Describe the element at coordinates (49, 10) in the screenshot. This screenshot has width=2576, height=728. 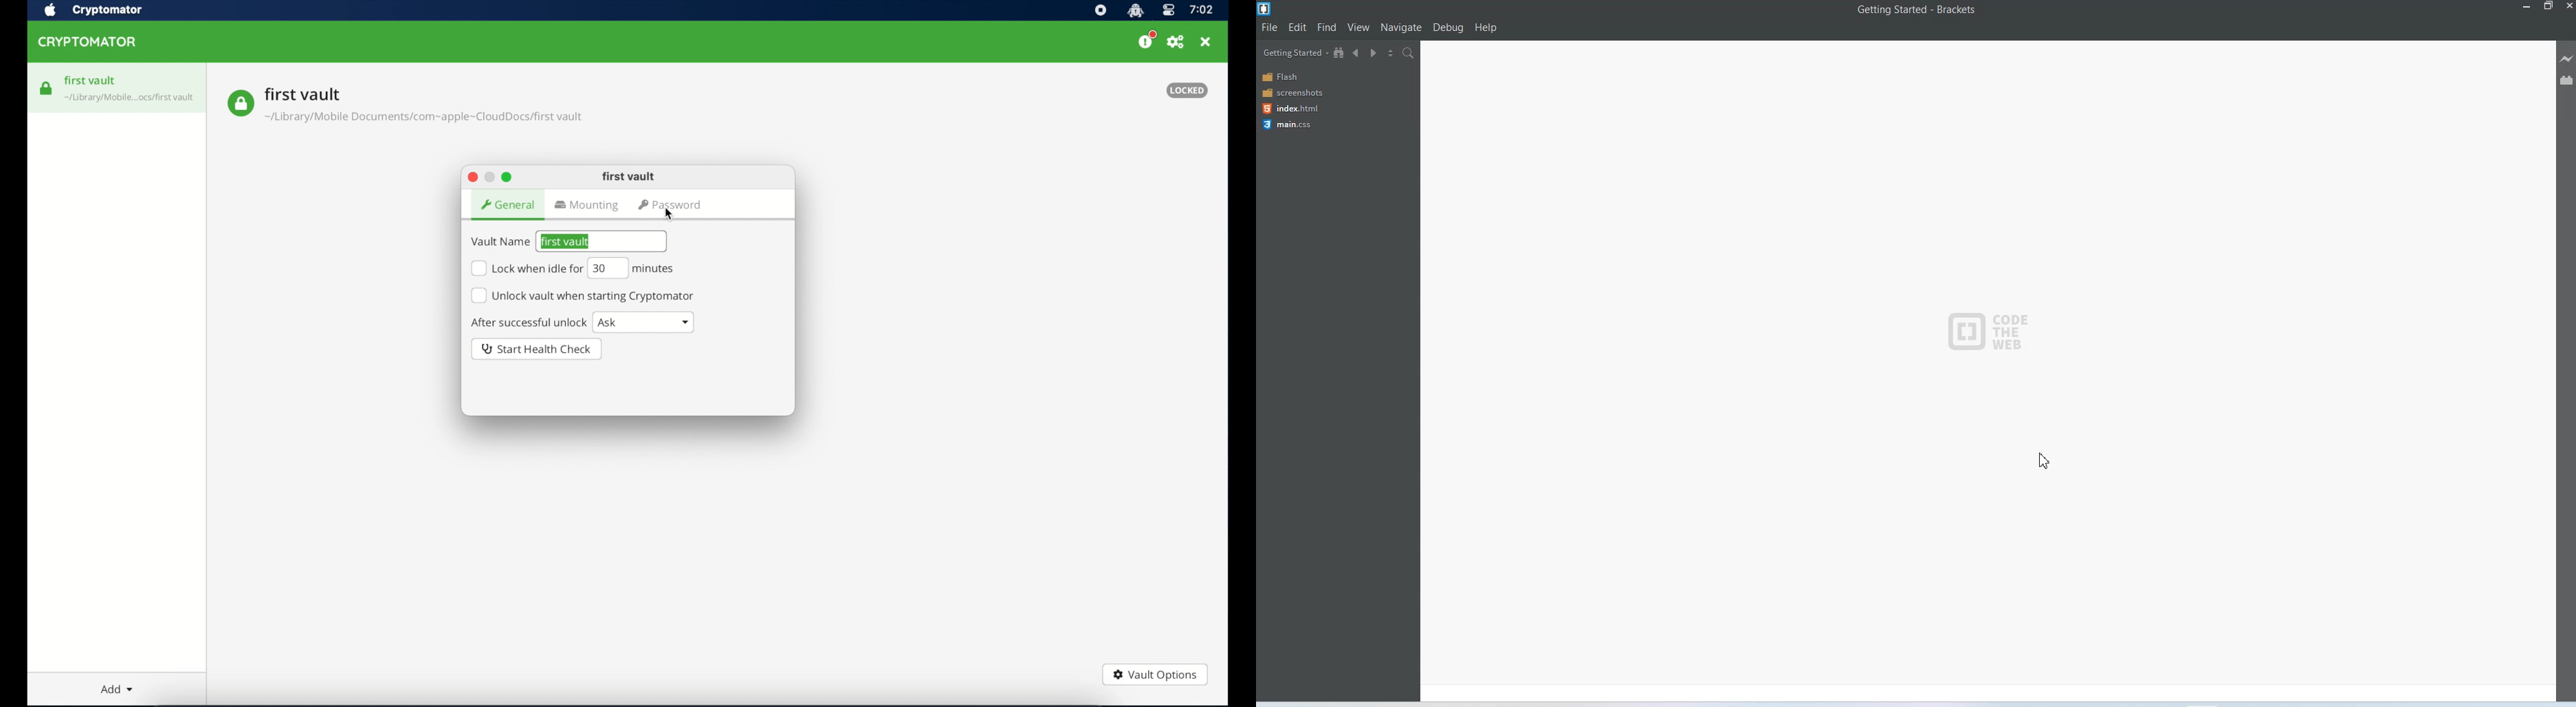
I see `apple icon` at that location.